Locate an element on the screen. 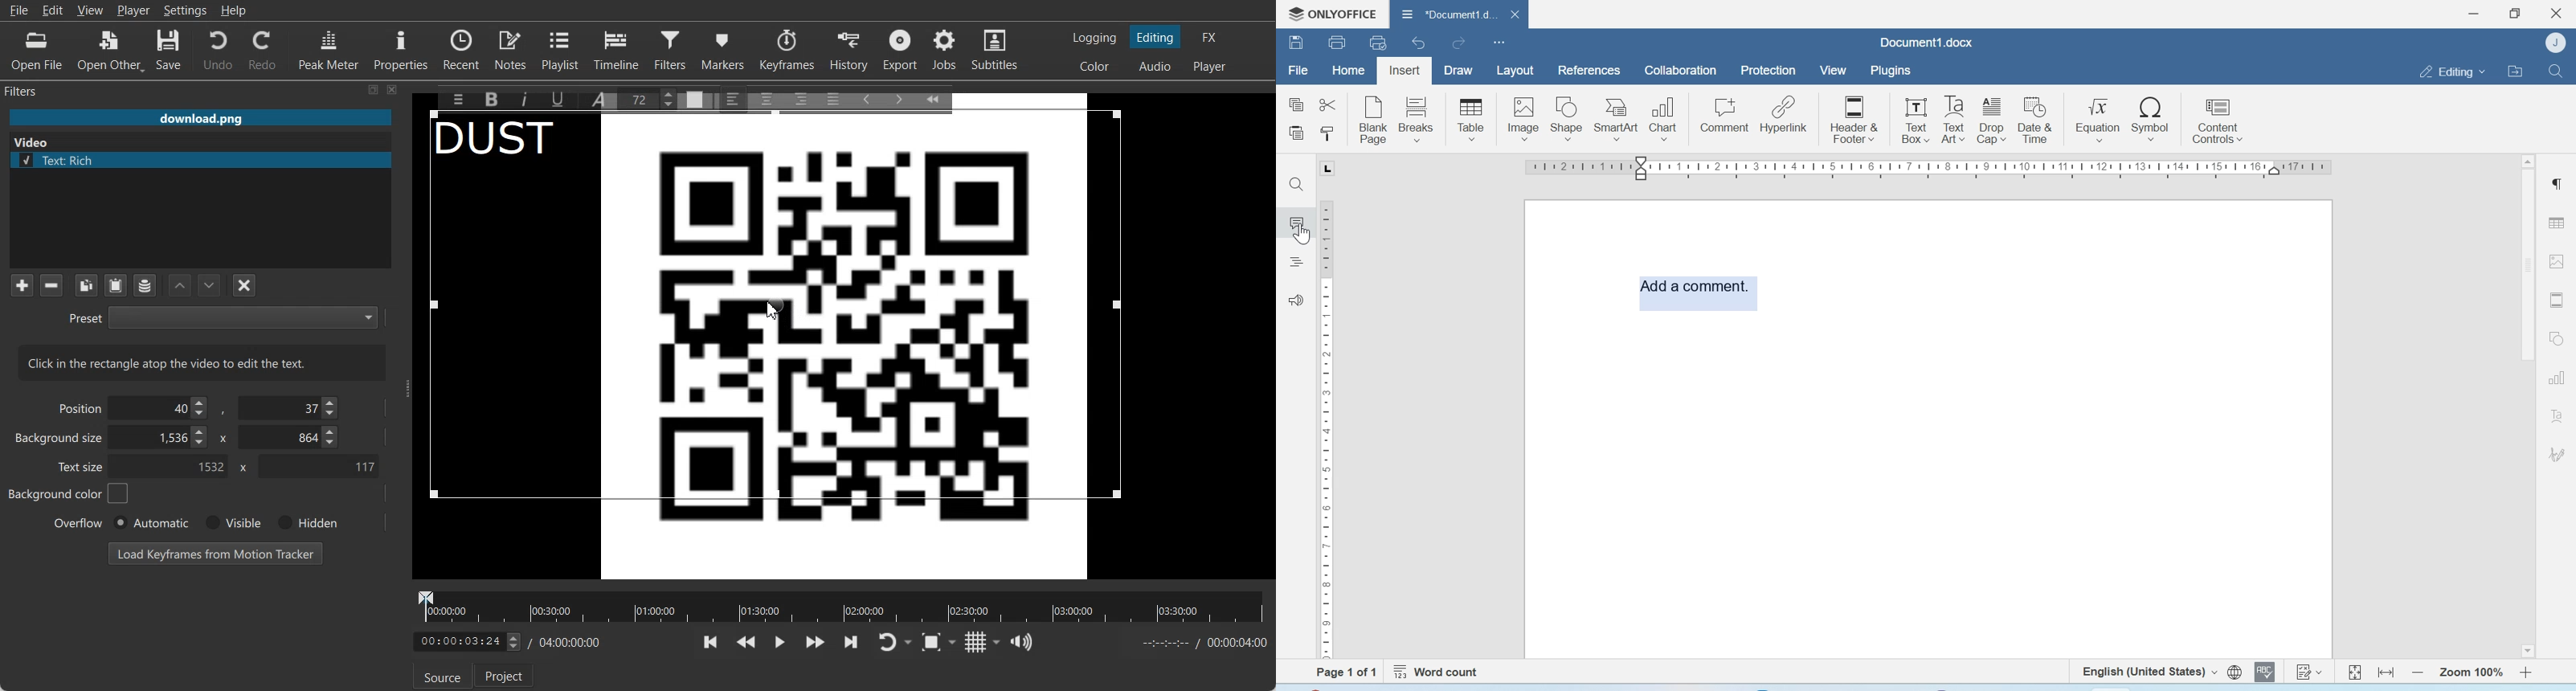 The height and width of the screenshot is (700, 2576). Automatic is located at coordinates (150, 522).